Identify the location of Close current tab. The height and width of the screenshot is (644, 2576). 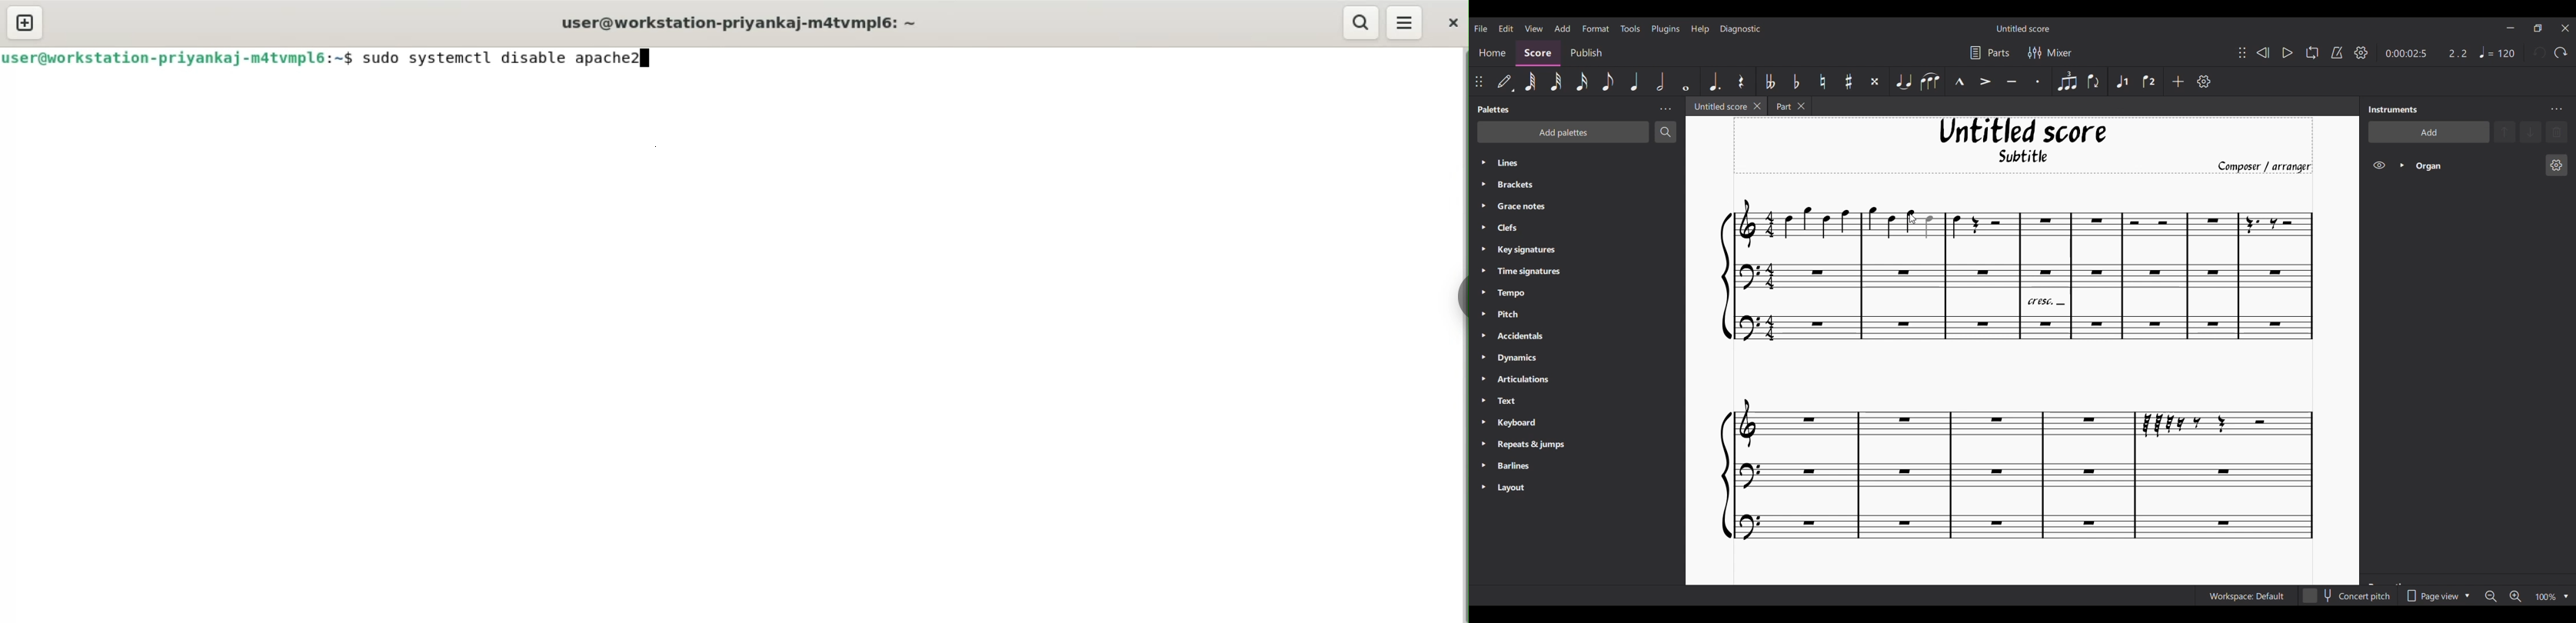
(1757, 106).